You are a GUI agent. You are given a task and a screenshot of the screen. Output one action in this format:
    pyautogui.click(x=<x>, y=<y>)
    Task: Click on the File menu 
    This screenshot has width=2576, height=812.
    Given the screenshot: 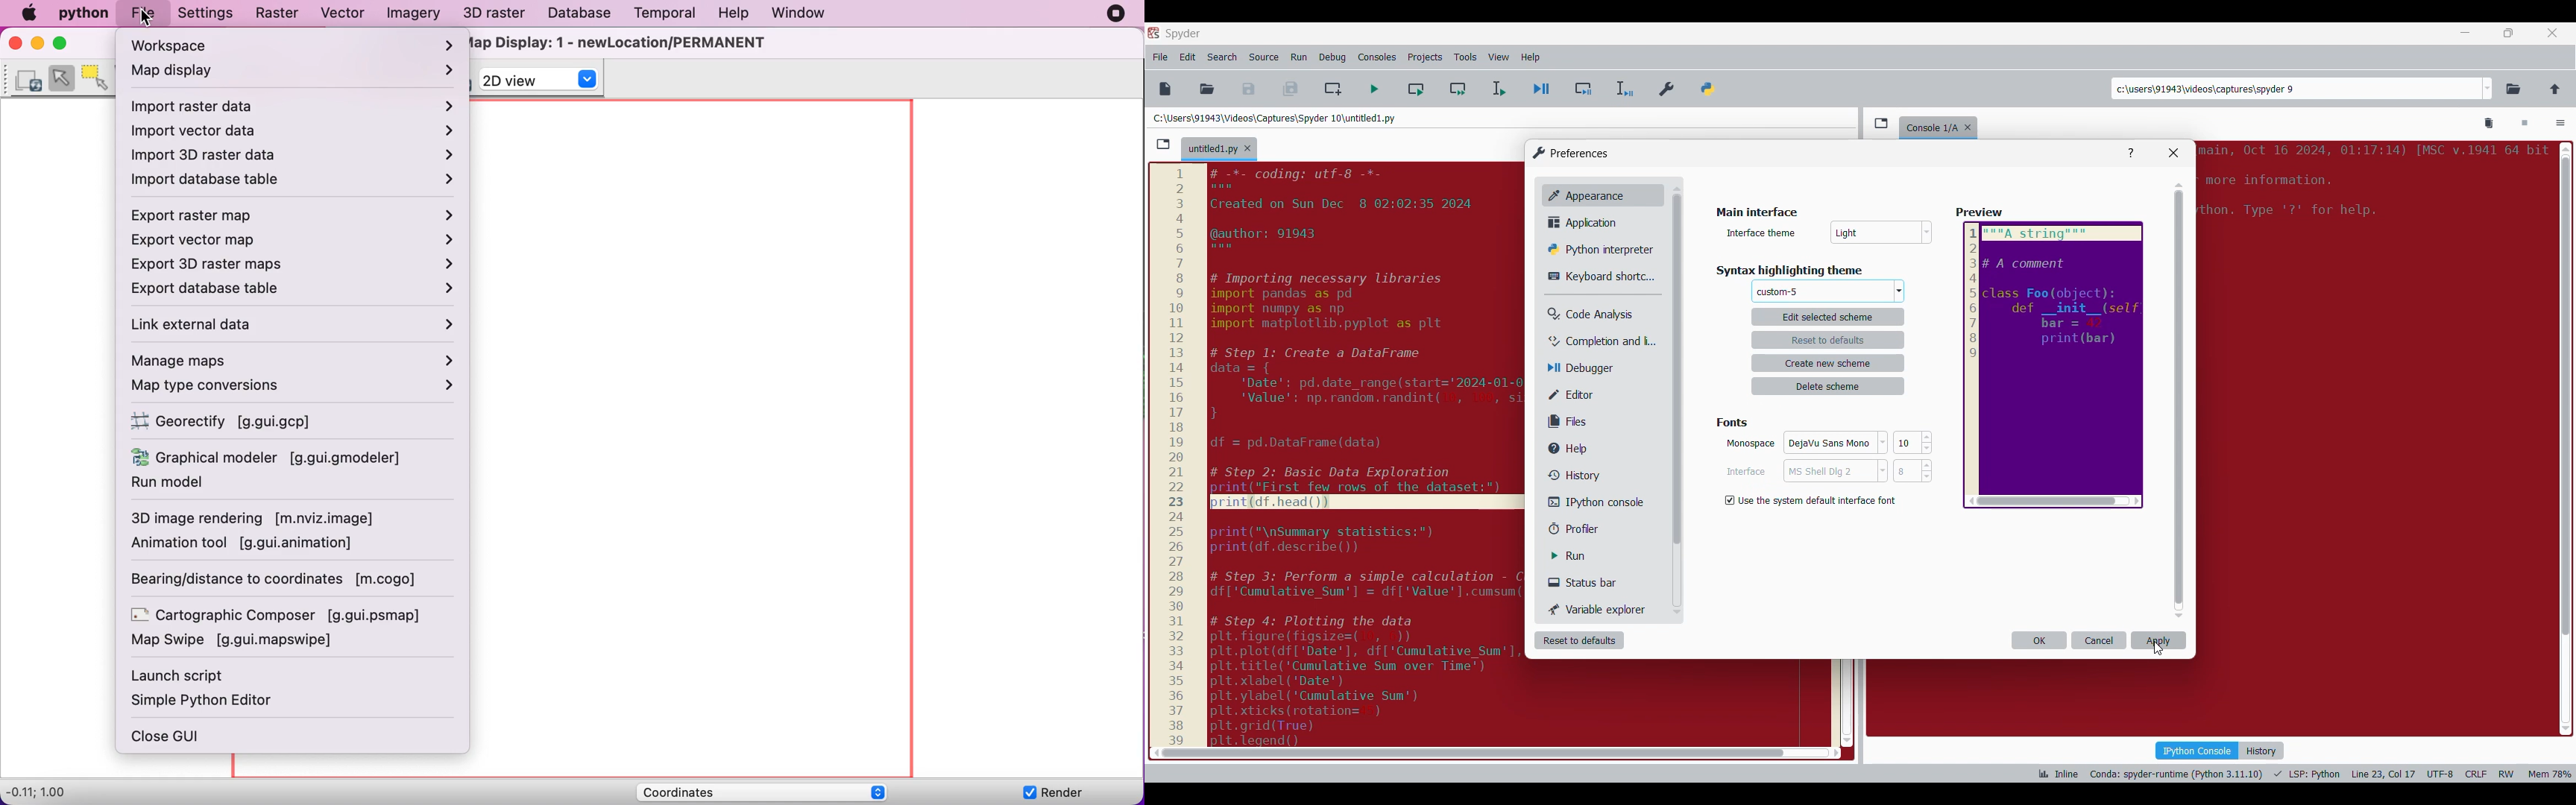 What is the action you would take?
    pyautogui.click(x=1160, y=57)
    